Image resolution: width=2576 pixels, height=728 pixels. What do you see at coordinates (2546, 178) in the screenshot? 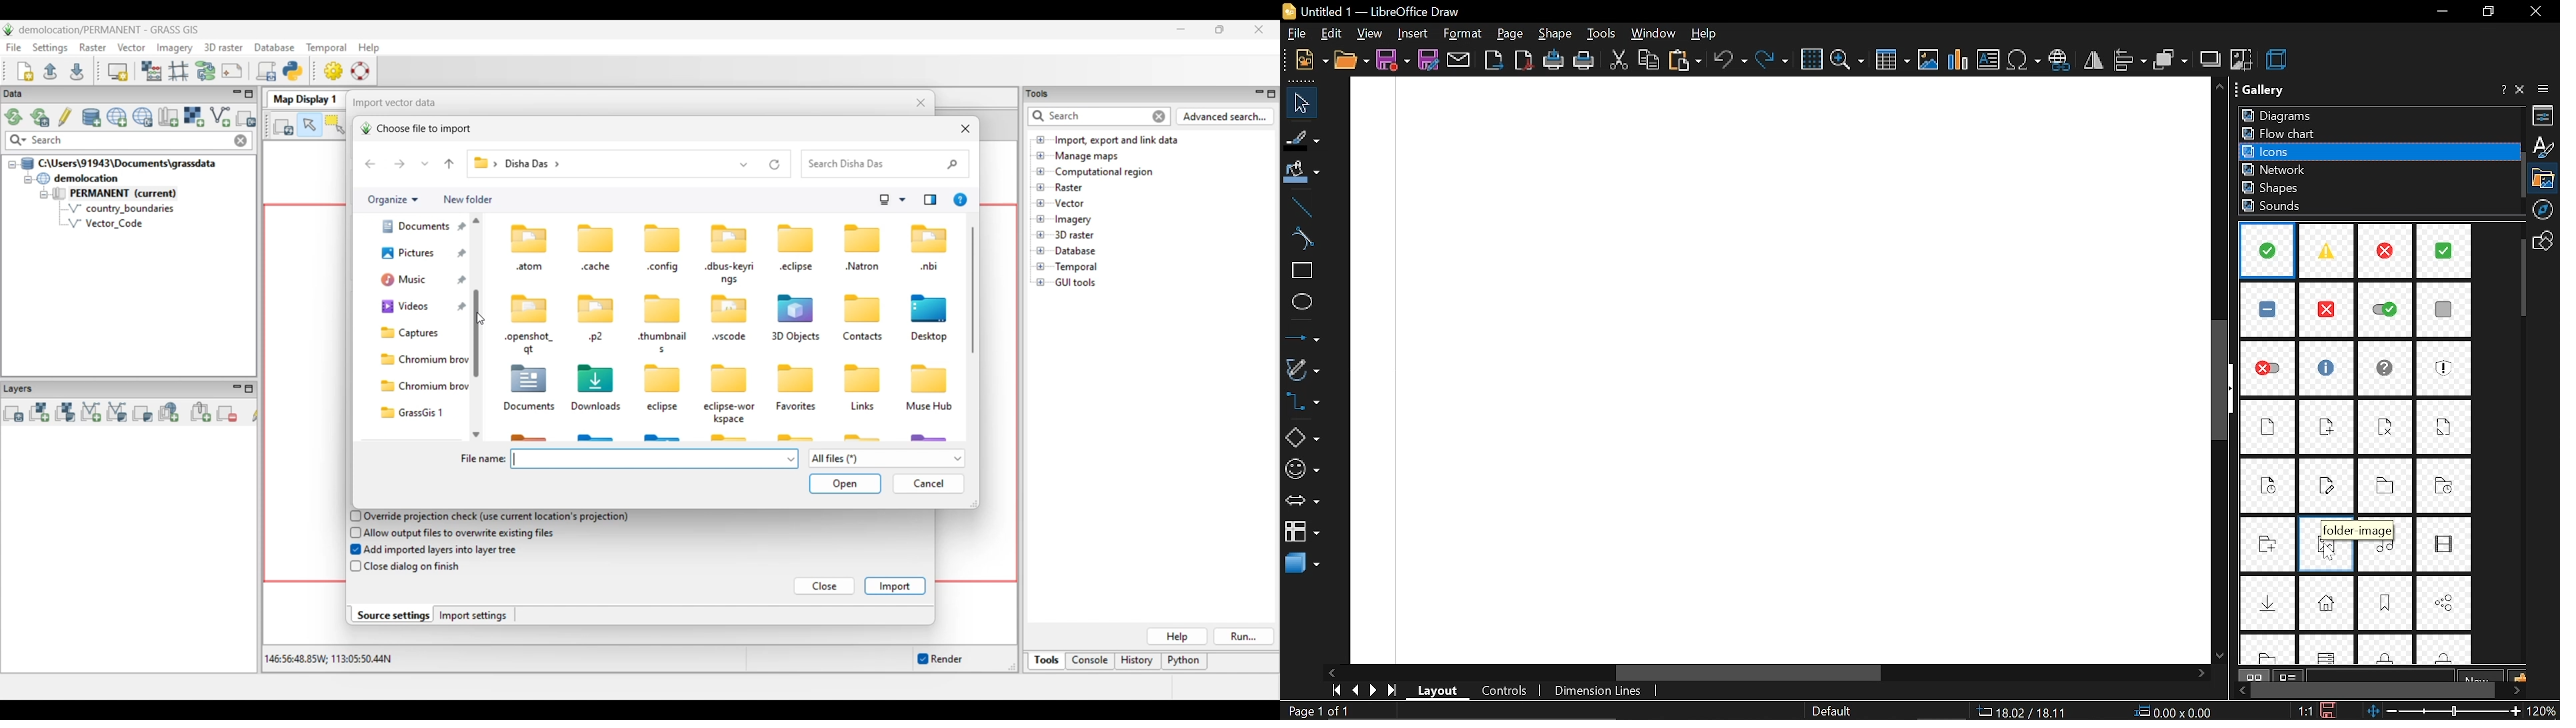
I see `gallery` at bounding box center [2546, 178].